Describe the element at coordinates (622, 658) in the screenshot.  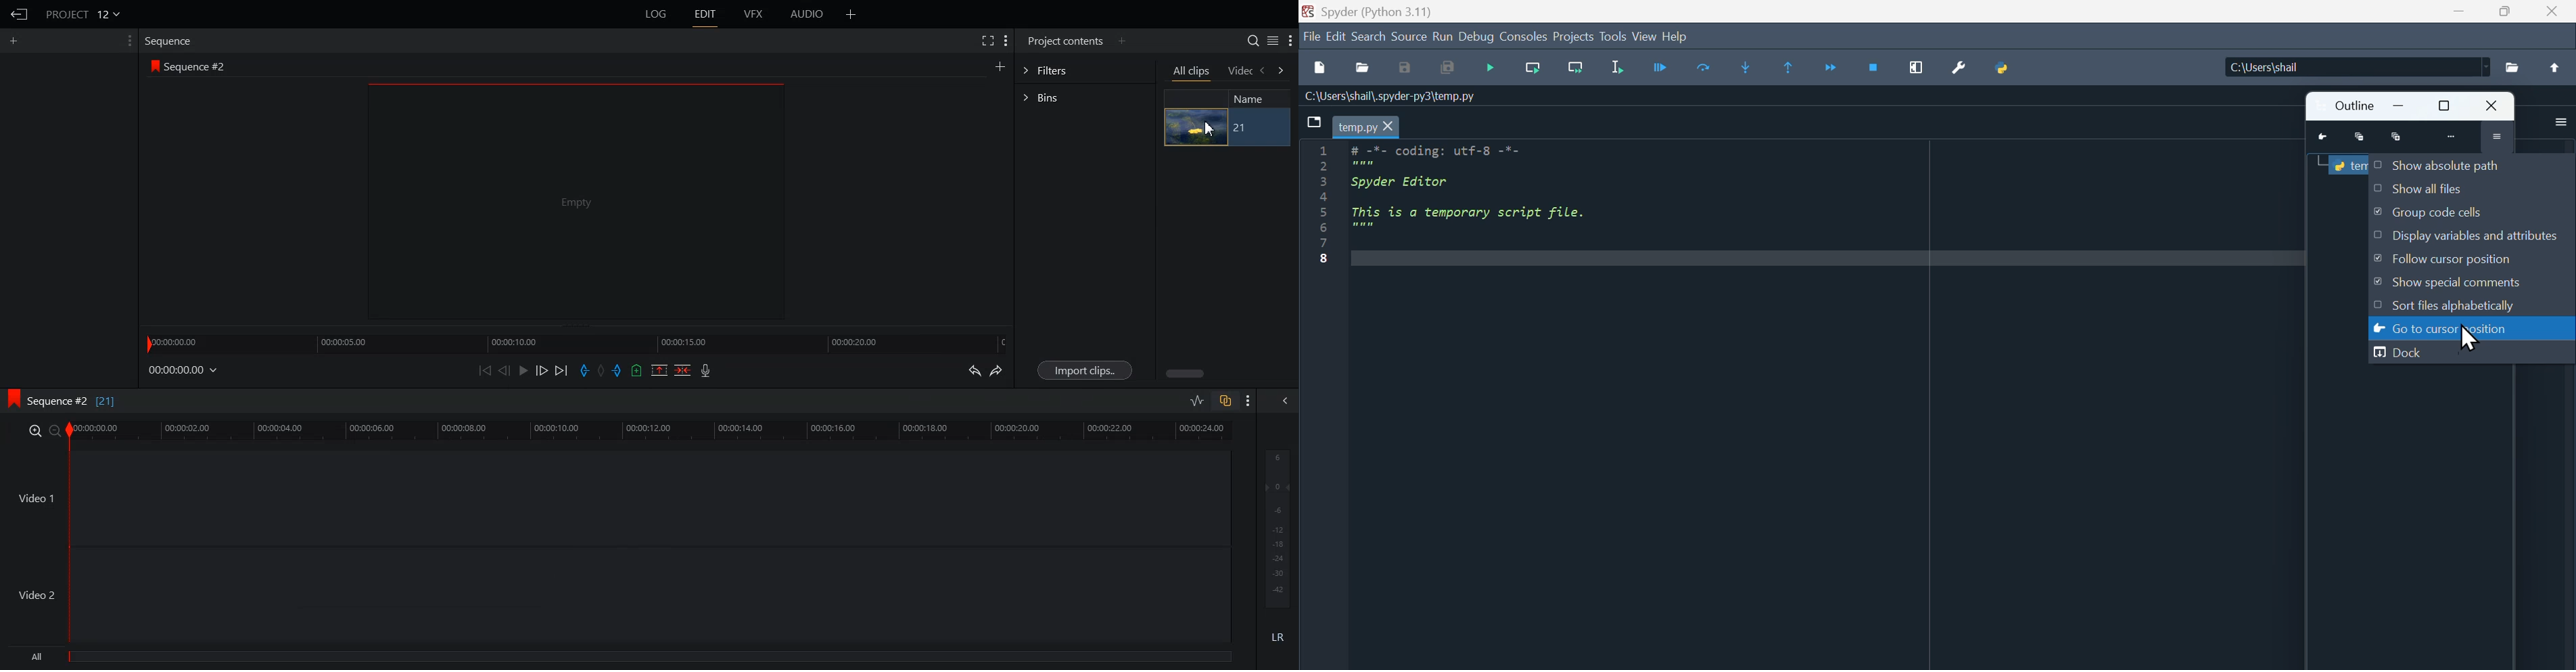
I see `All` at that location.